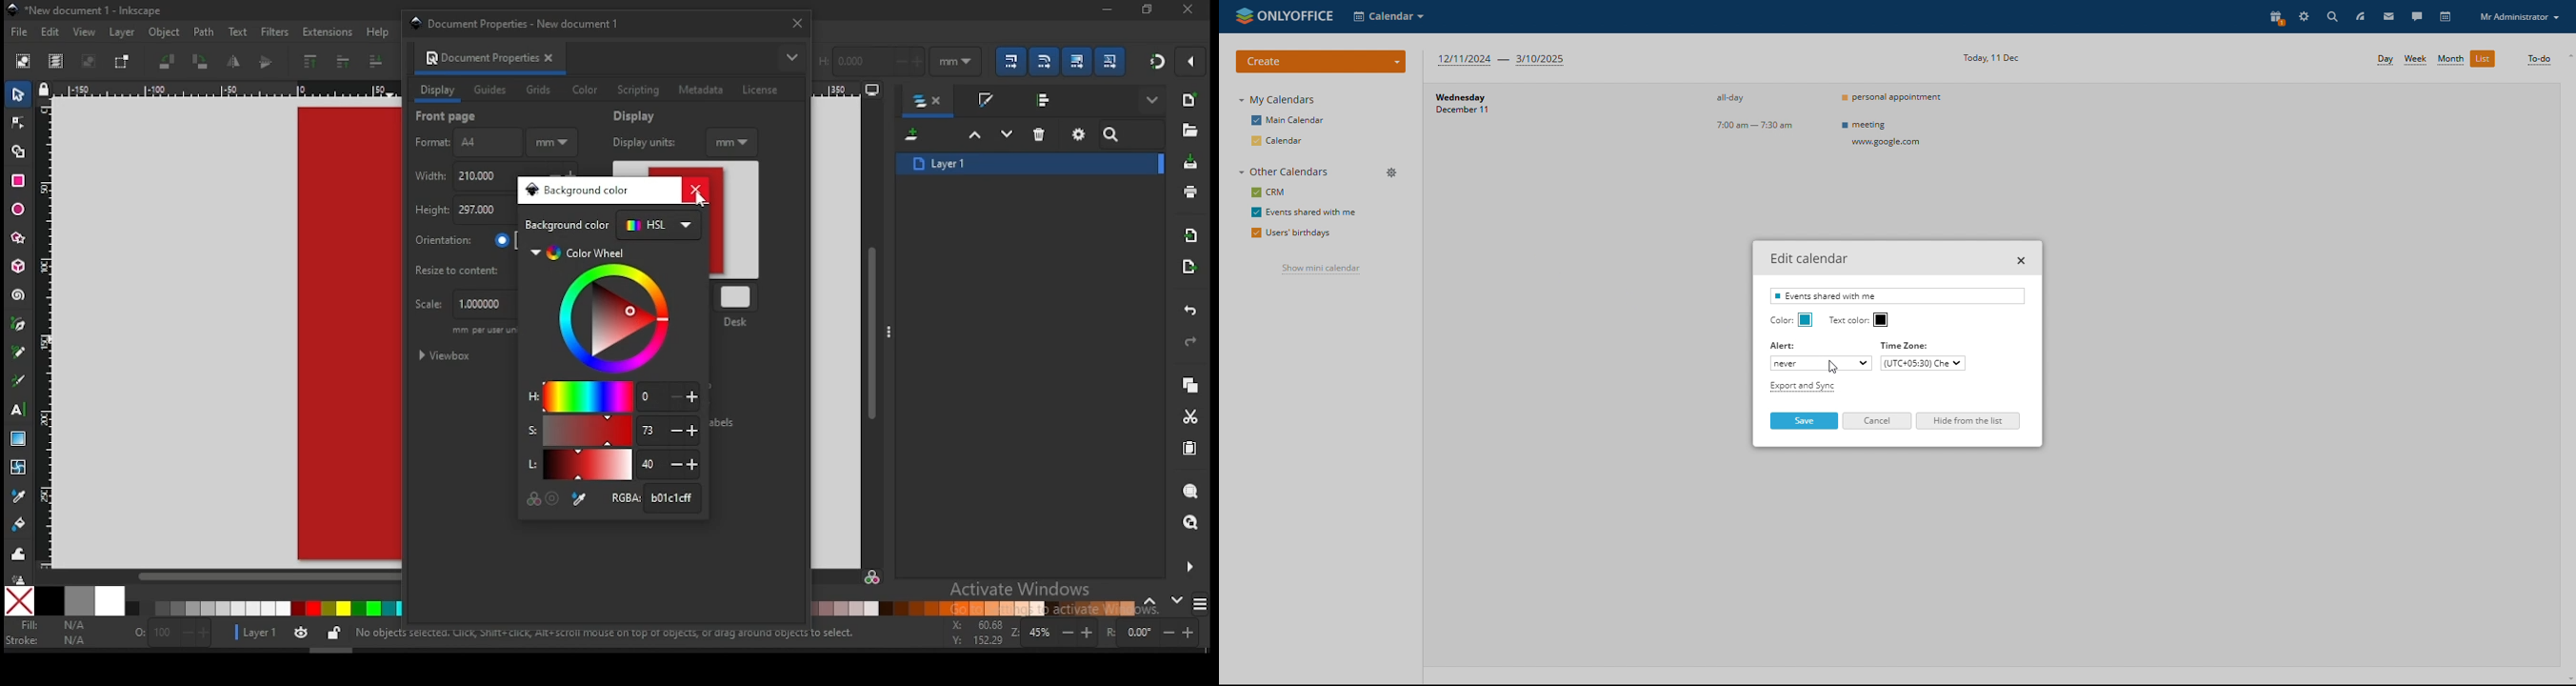 The image size is (2576, 700). What do you see at coordinates (612, 395) in the screenshot?
I see `hue` at bounding box center [612, 395].